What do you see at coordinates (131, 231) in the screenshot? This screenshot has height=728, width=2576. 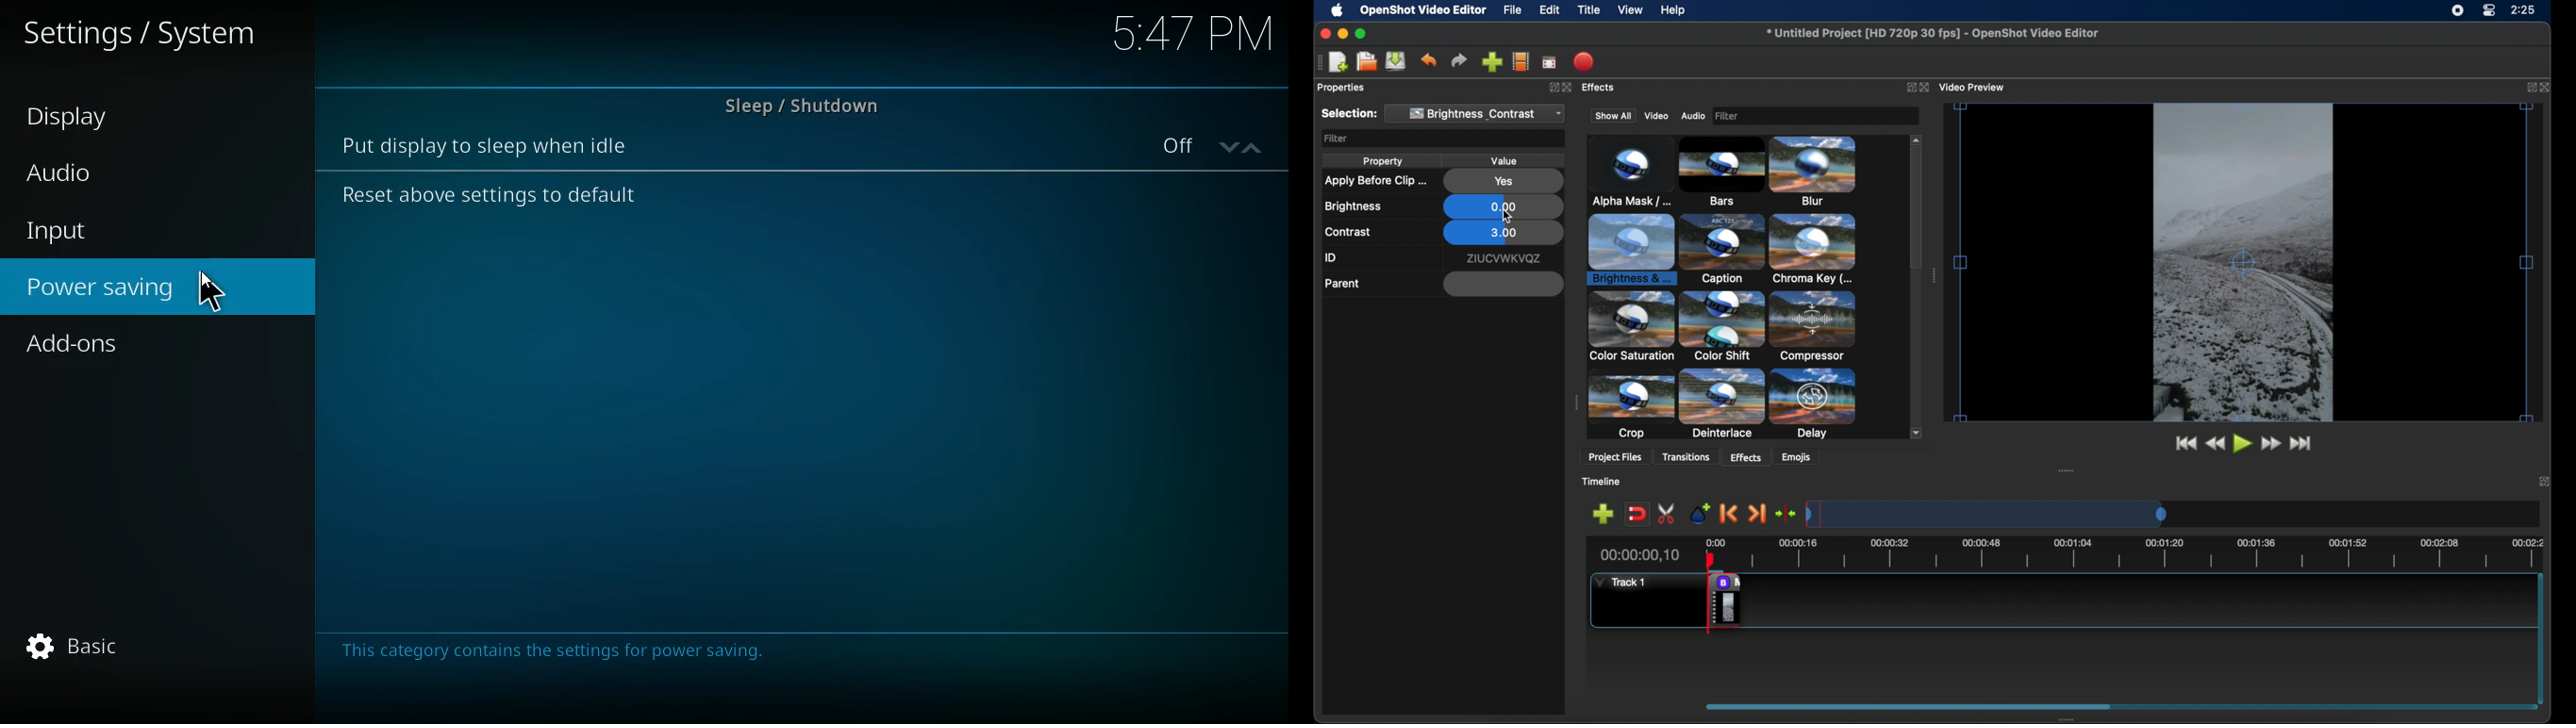 I see `input` at bounding box center [131, 231].